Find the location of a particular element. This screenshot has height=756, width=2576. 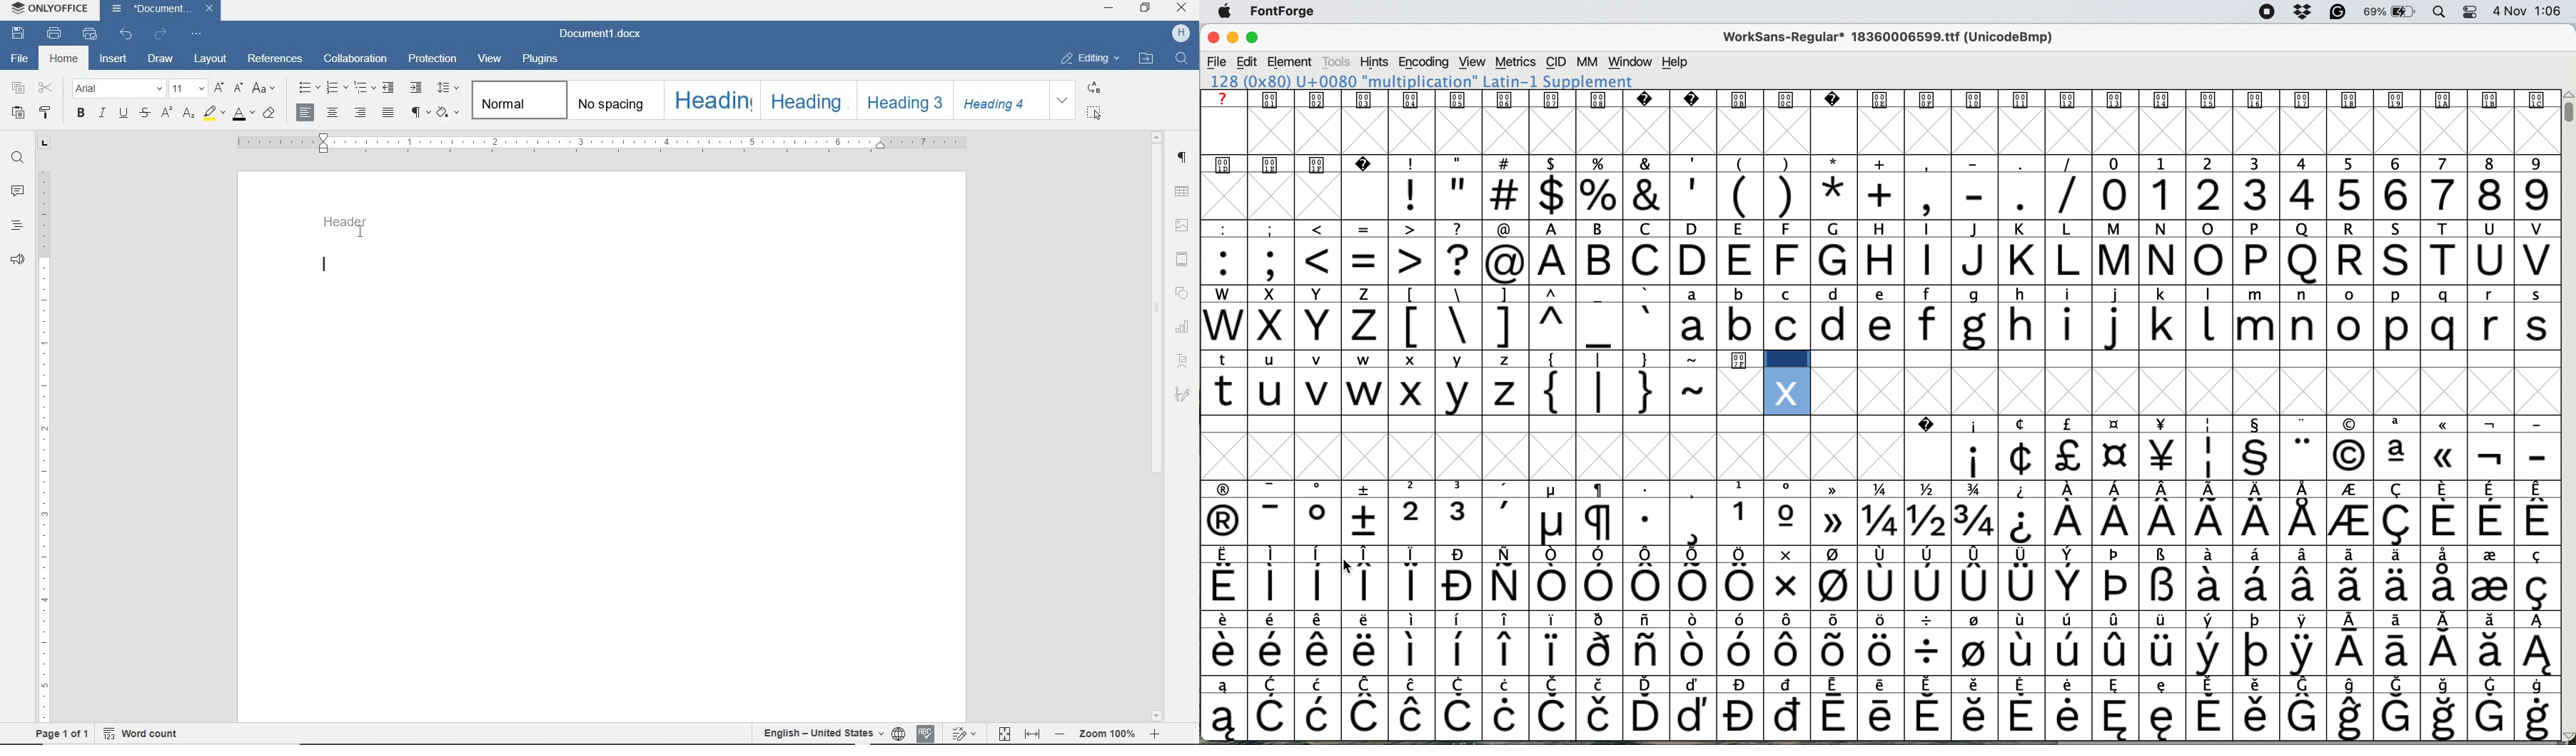

DOCUMENT NAME is located at coordinates (600, 35).